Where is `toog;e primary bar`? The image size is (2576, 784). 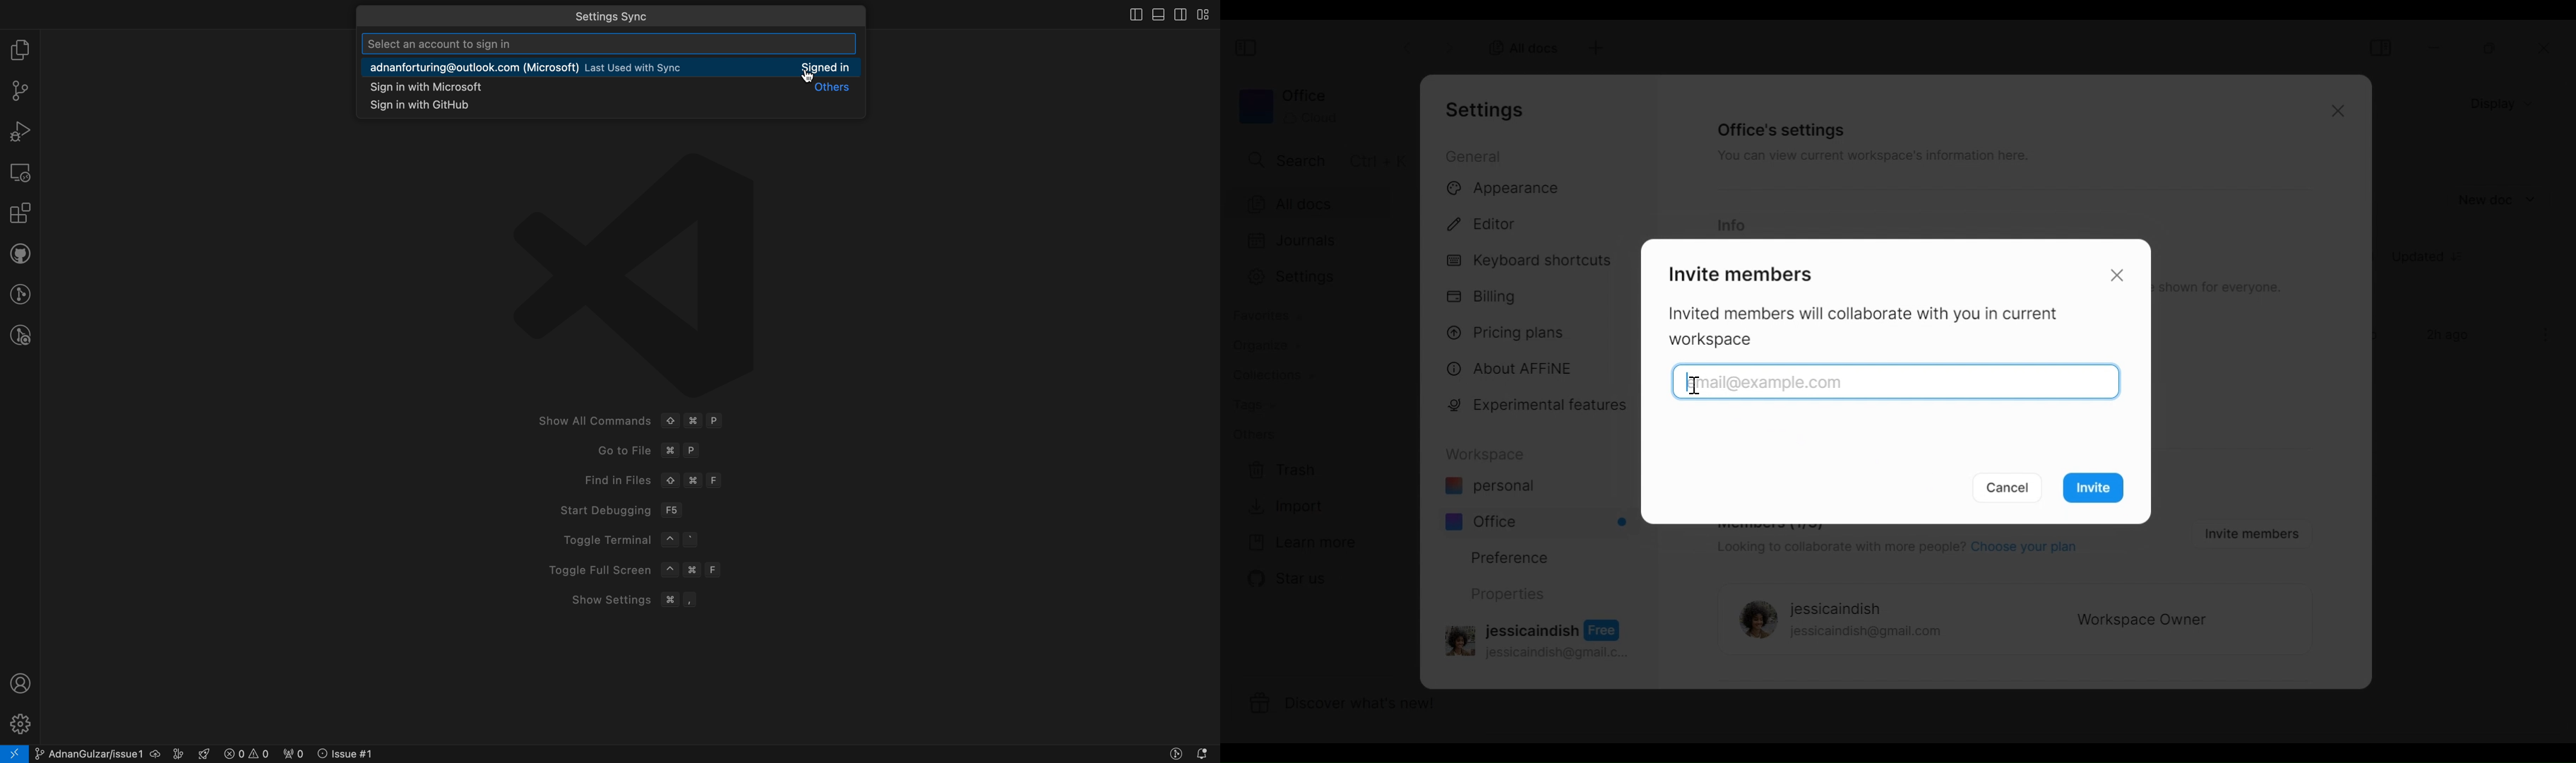 toog;e primary bar is located at coordinates (1156, 15).